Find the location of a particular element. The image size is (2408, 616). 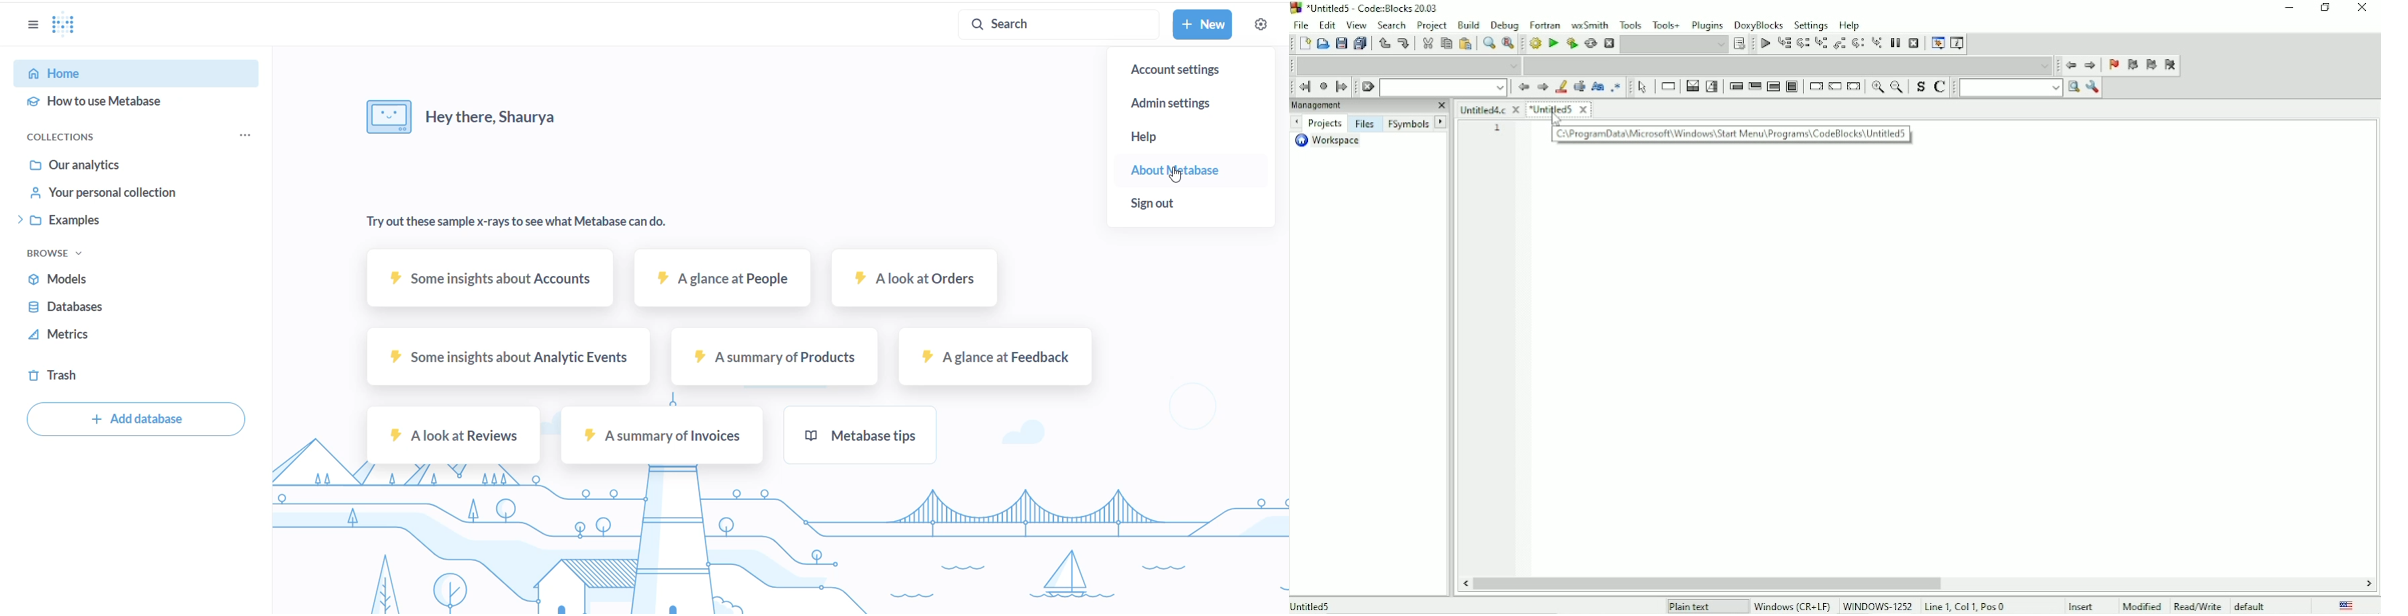

logo is located at coordinates (1296, 7).